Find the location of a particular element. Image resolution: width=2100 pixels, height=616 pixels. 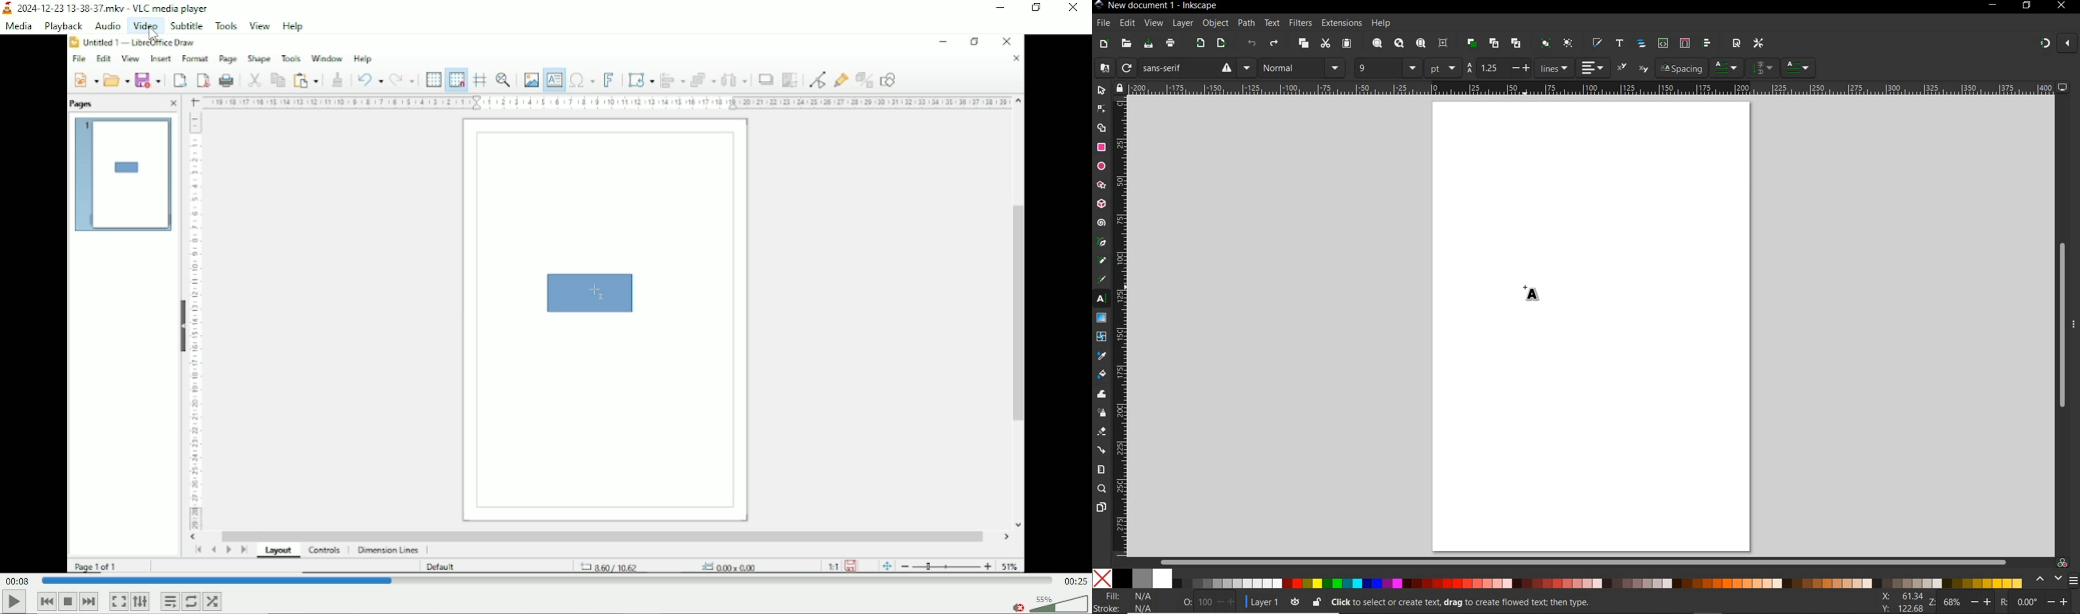

open document properties is located at coordinates (1736, 42).